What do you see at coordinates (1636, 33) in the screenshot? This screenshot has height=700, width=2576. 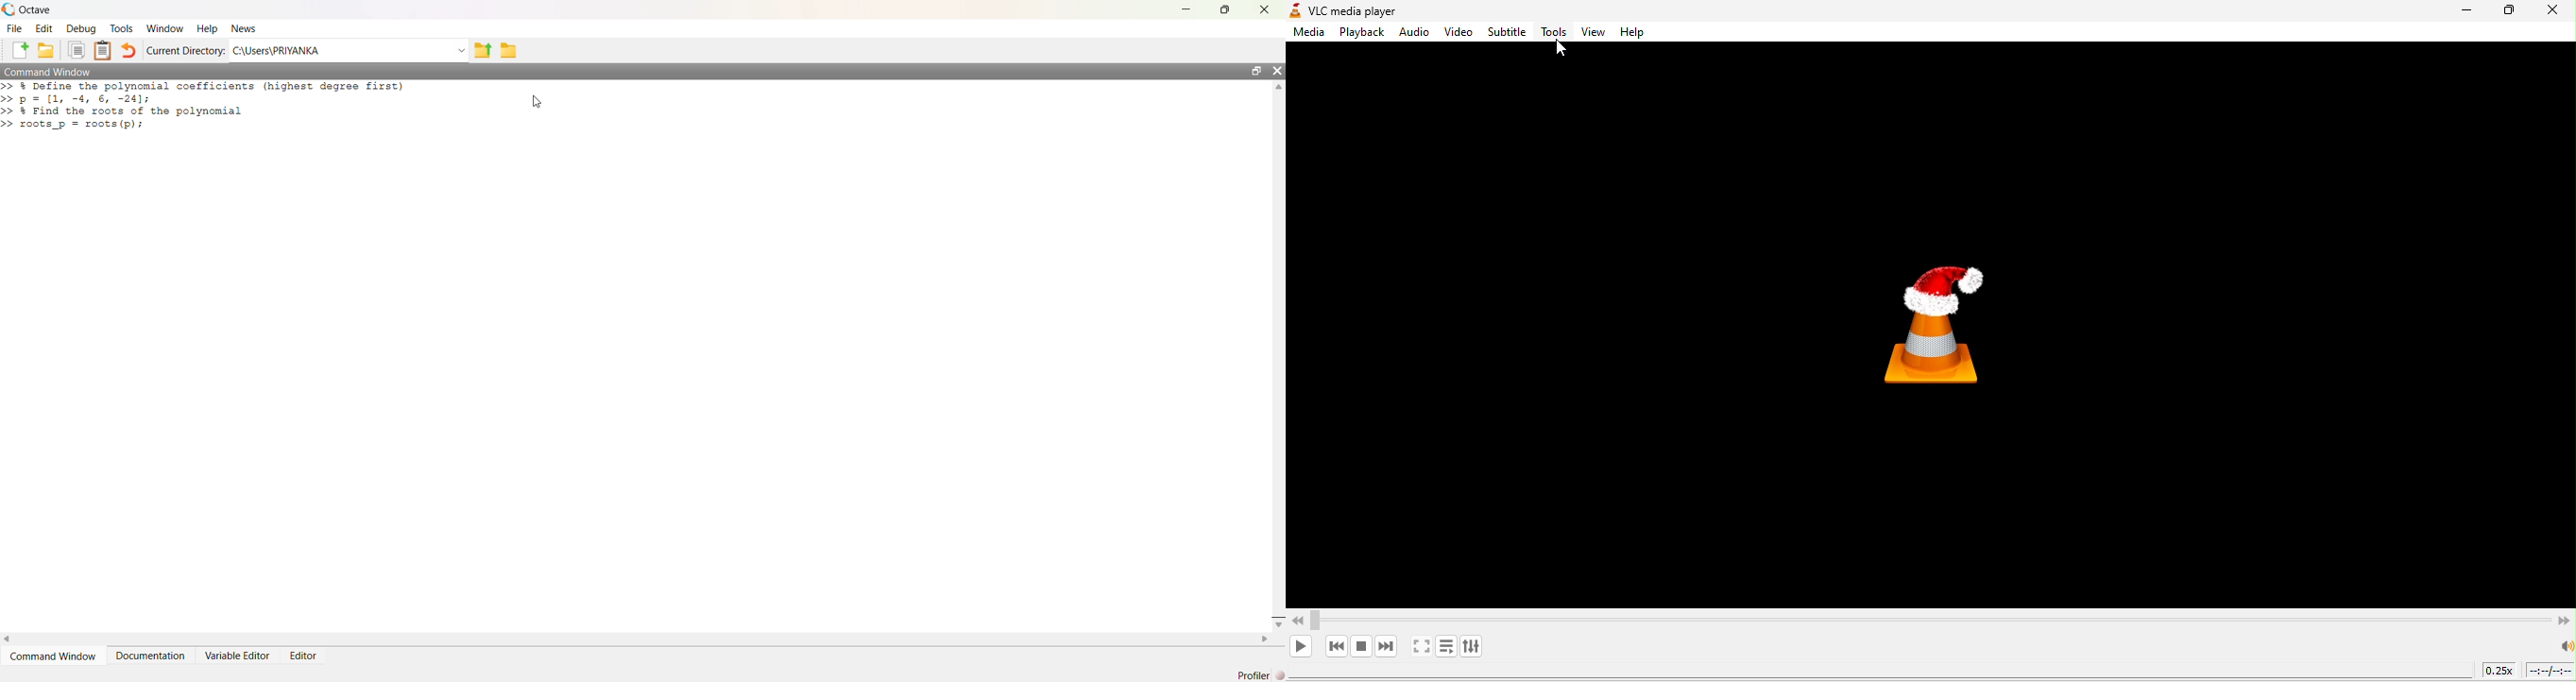 I see `help` at bounding box center [1636, 33].